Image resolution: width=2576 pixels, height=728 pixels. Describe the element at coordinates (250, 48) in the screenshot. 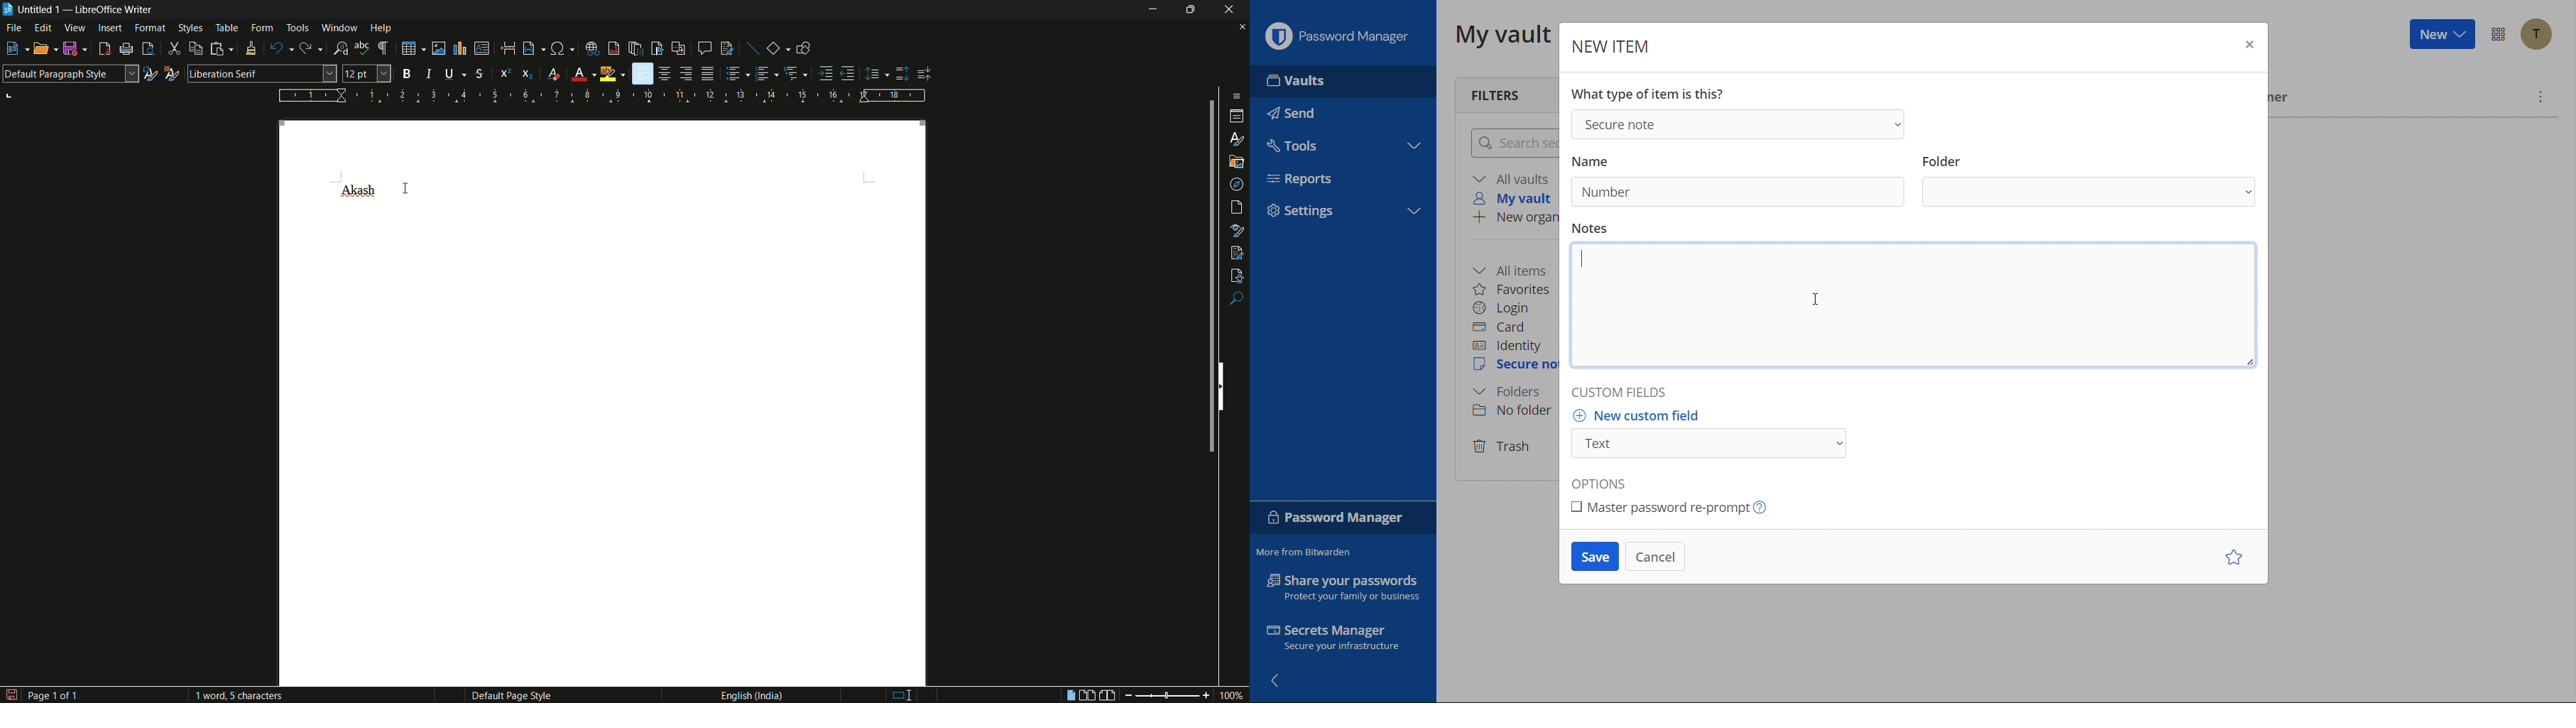

I see `clone formatting` at that location.